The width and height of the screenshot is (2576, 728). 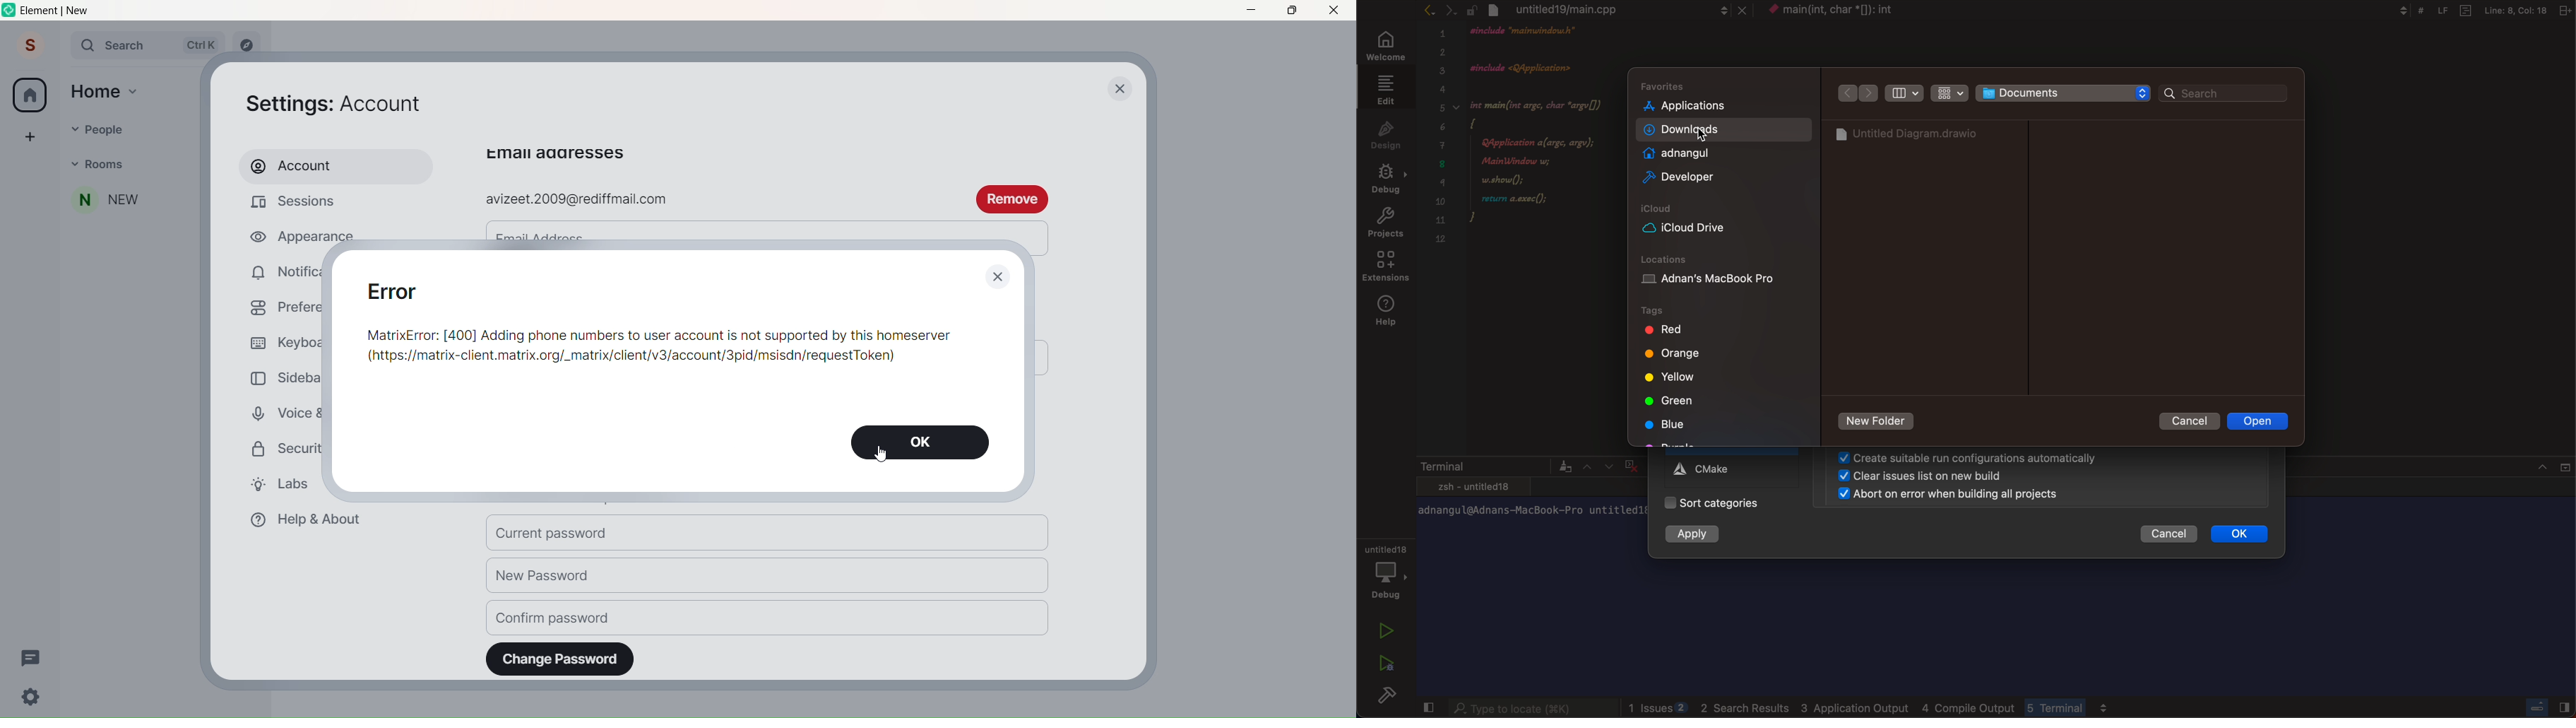 What do you see at coordinates (2261, 423) in the screenshot?
I see `open` at bounding box center [2261, 423].